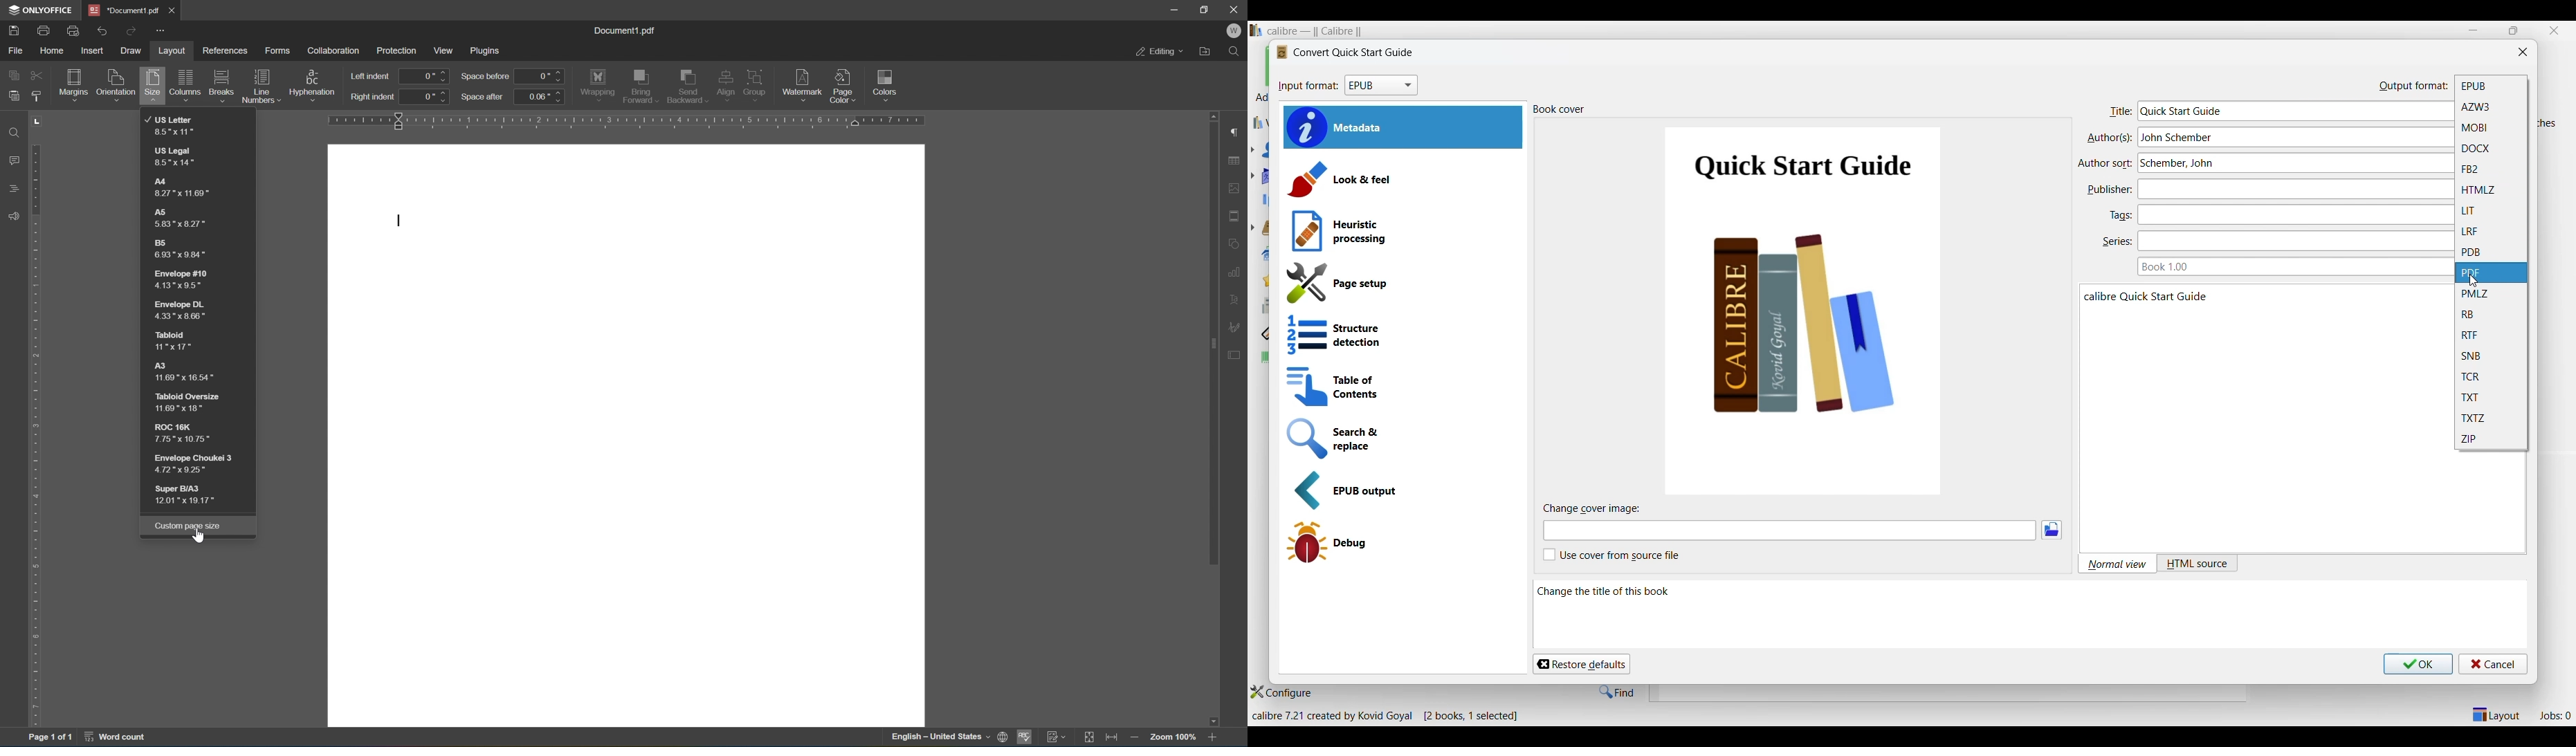 This screenshot has height=756, width=2576. Describe the element at coordinates (1235, 9) in the screenshot. I see `close` at that location.